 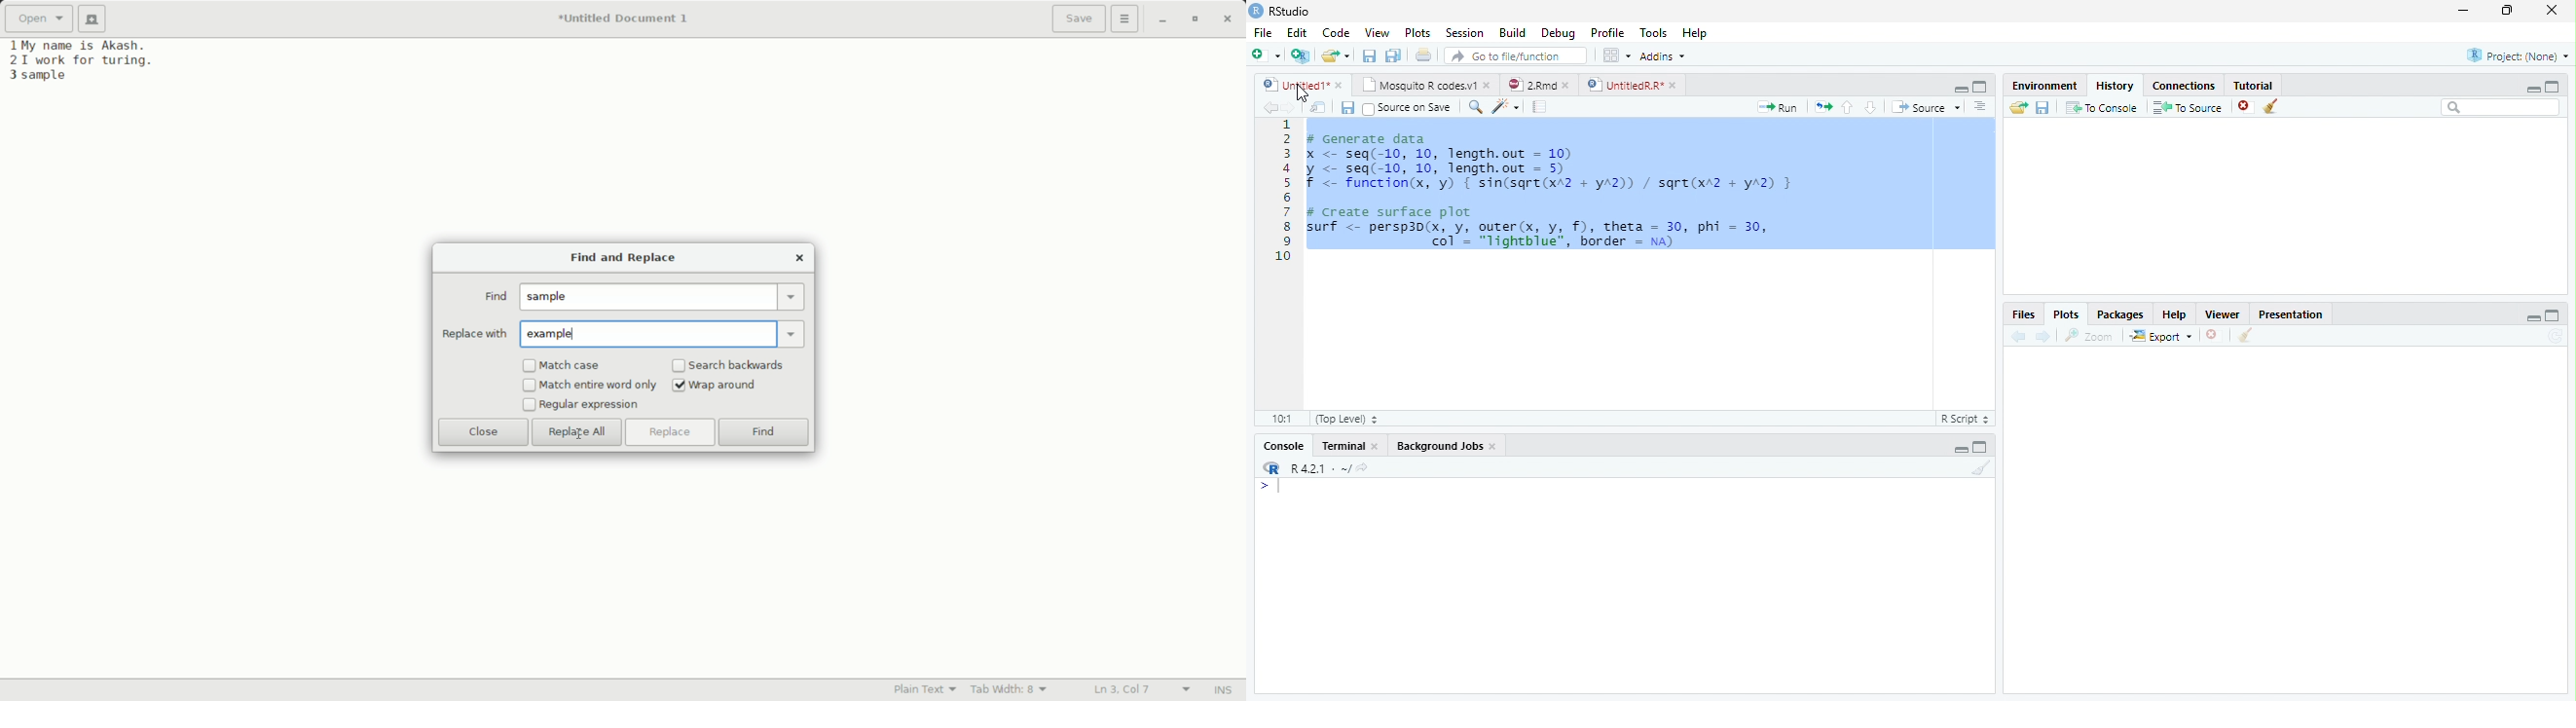 What do you see at coordinates (1488, 85) in the screenshot?
I see `close` at bounding box center [1488, 85].